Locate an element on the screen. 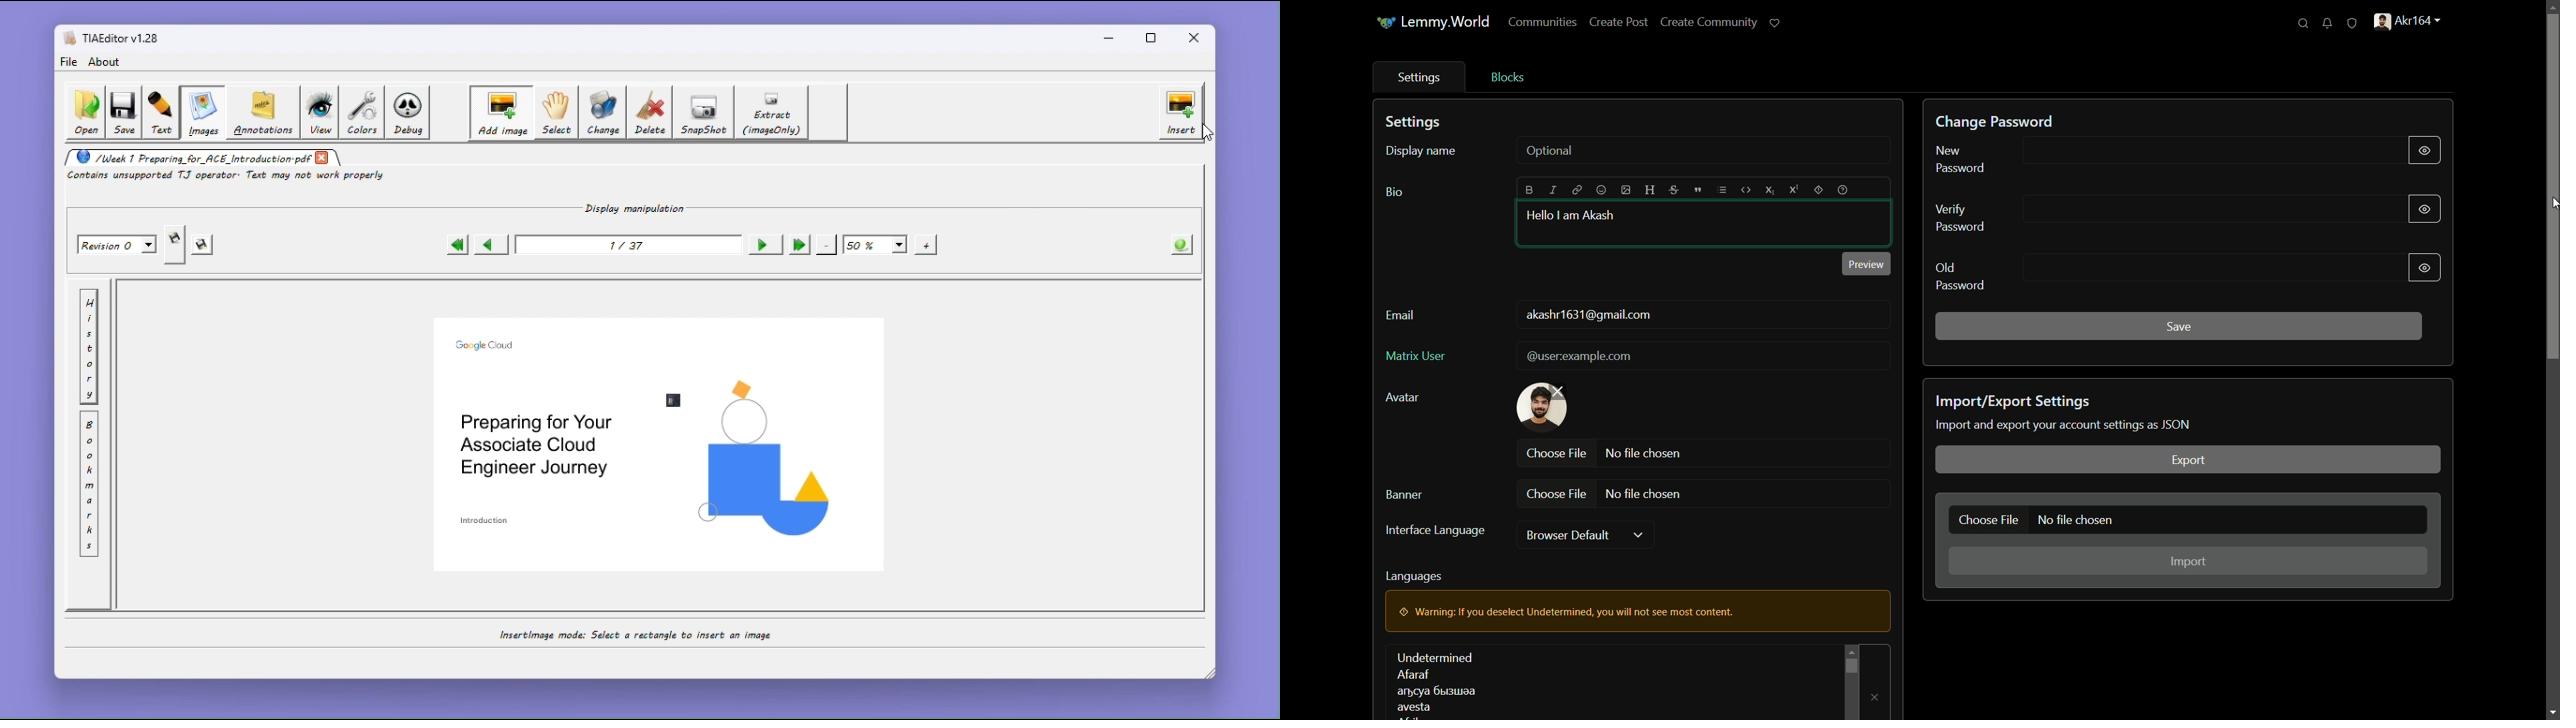  support lemmy.world is located at coordinates (1775, 21).